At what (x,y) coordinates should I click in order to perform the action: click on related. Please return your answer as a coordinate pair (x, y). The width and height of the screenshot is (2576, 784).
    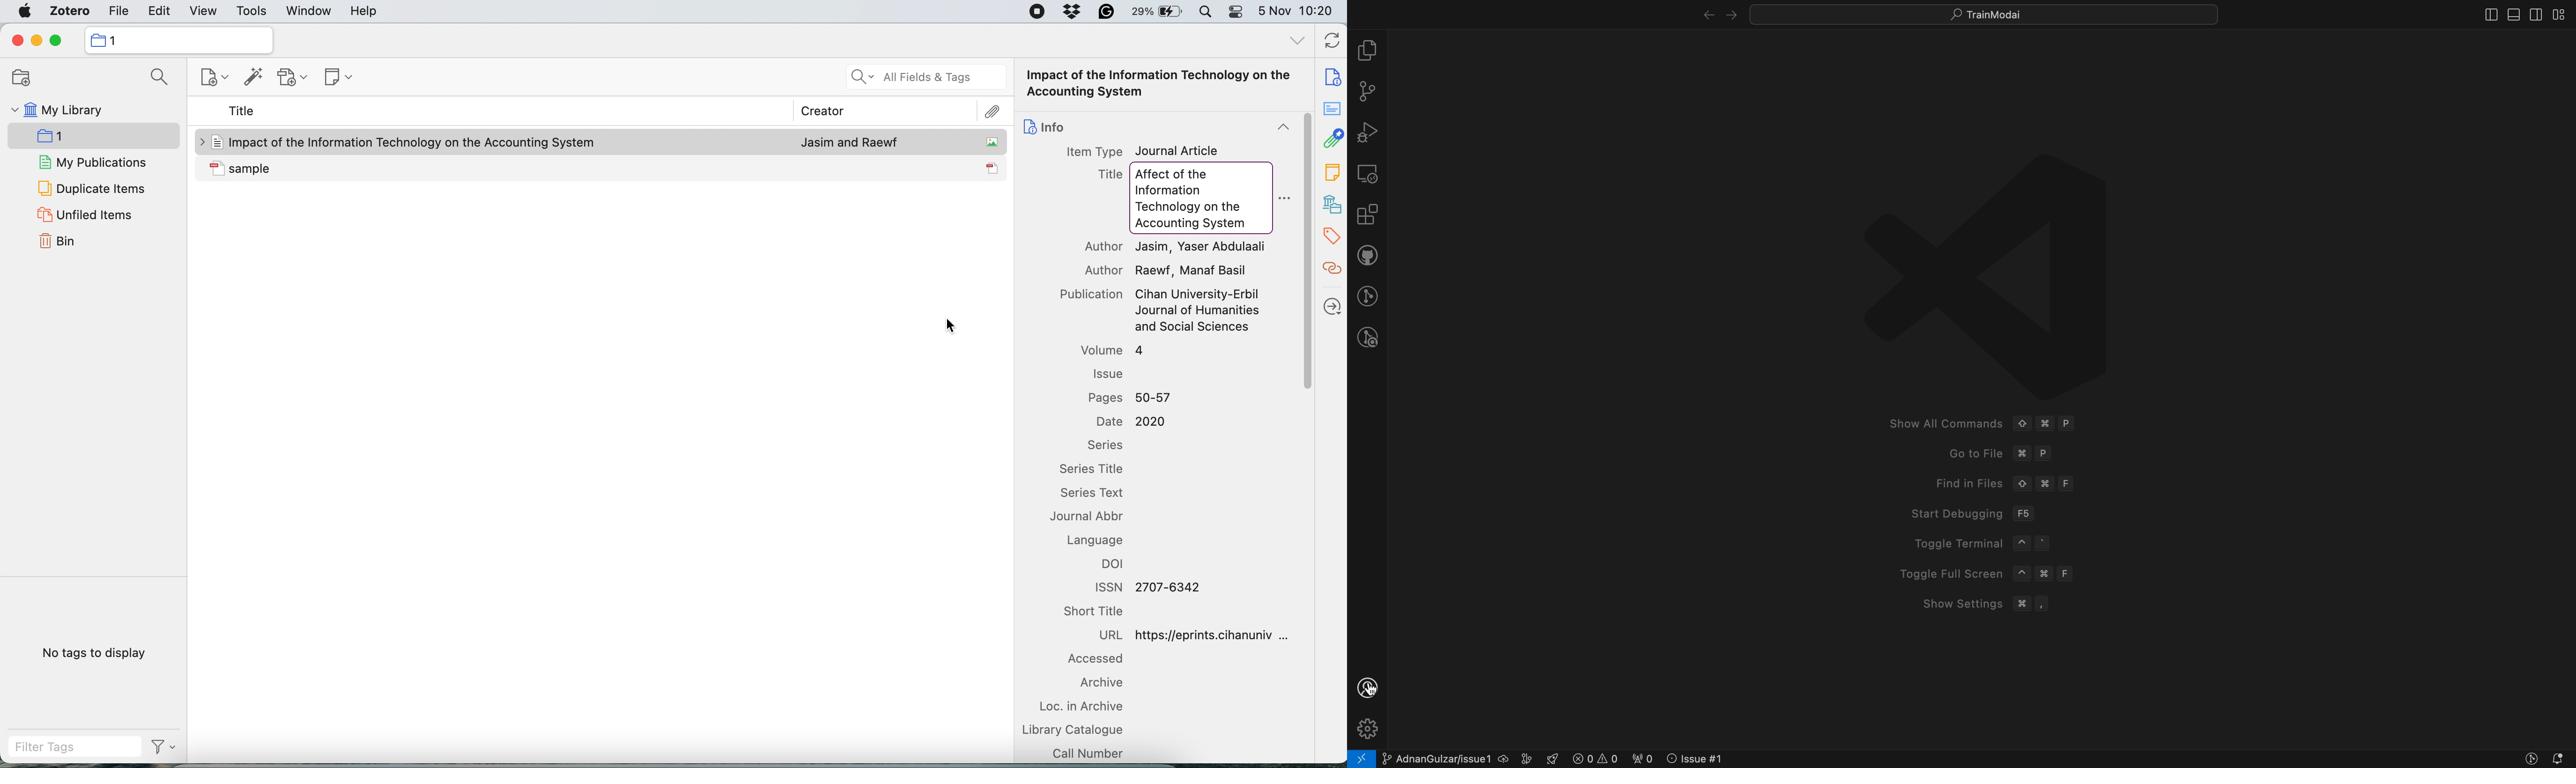
    Looking at the image, I should click on (1331, 271).